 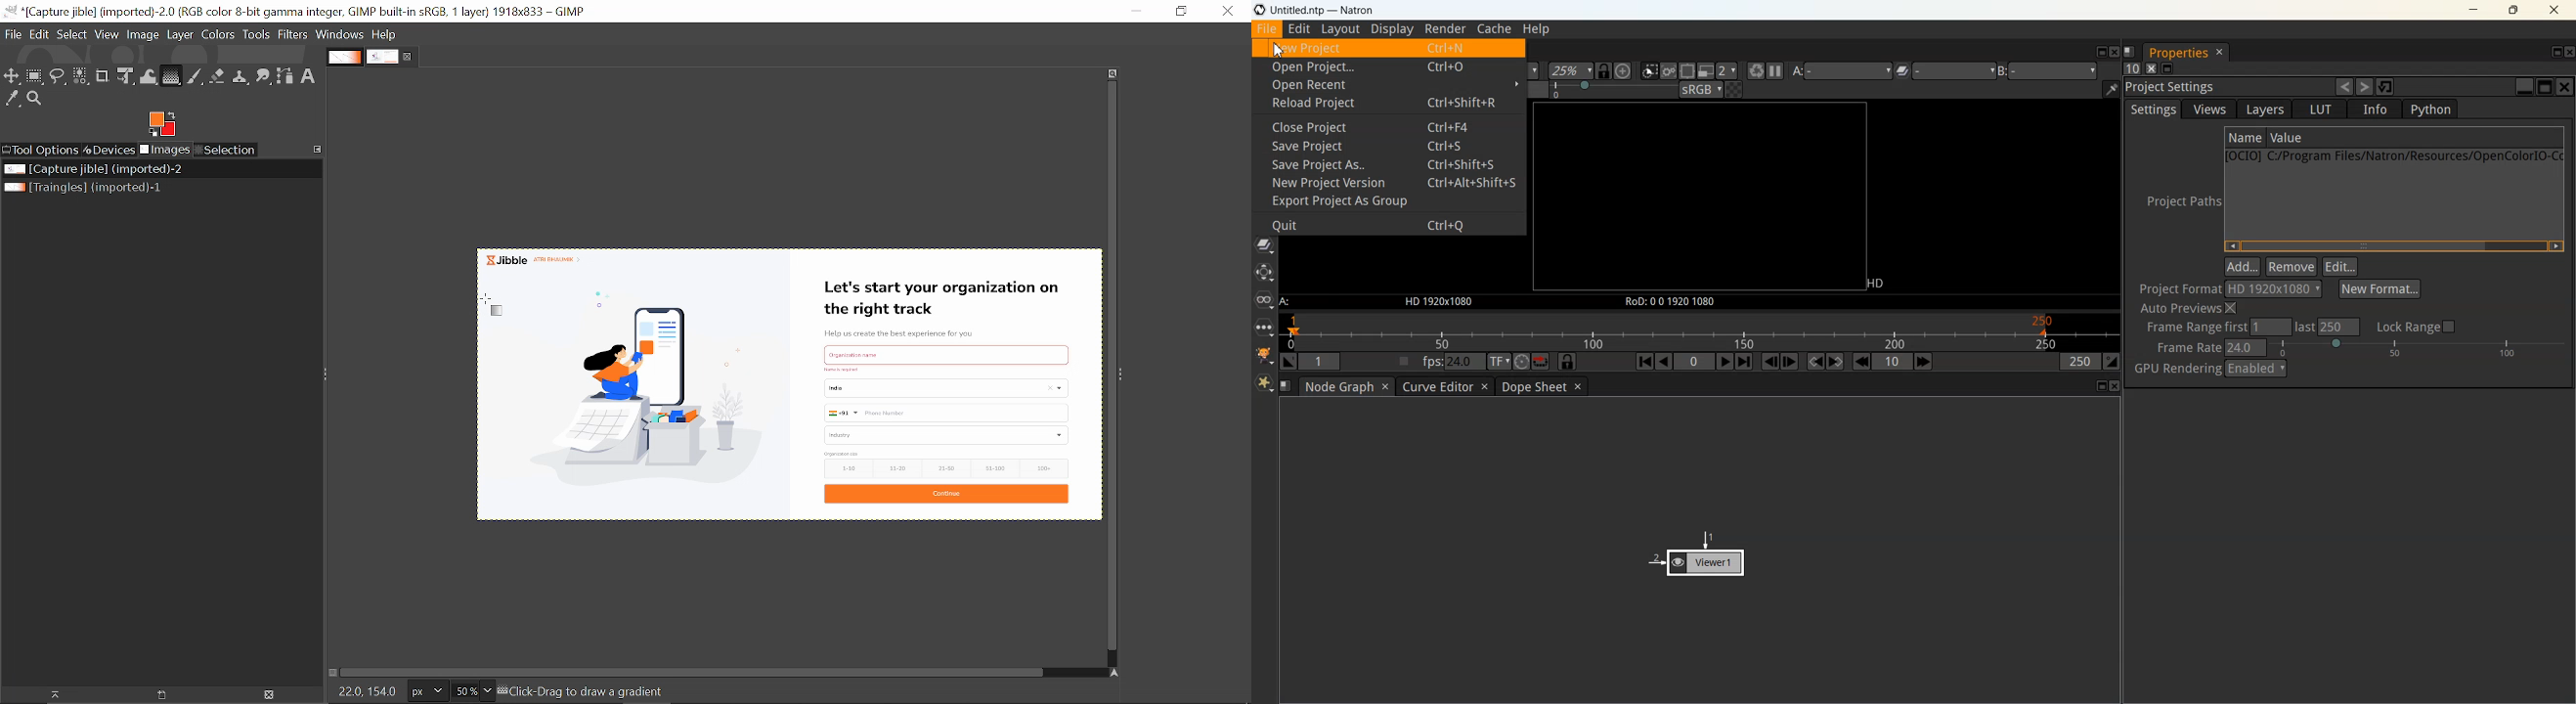 I want to click on Current zoom, so click(x=463, y=692).